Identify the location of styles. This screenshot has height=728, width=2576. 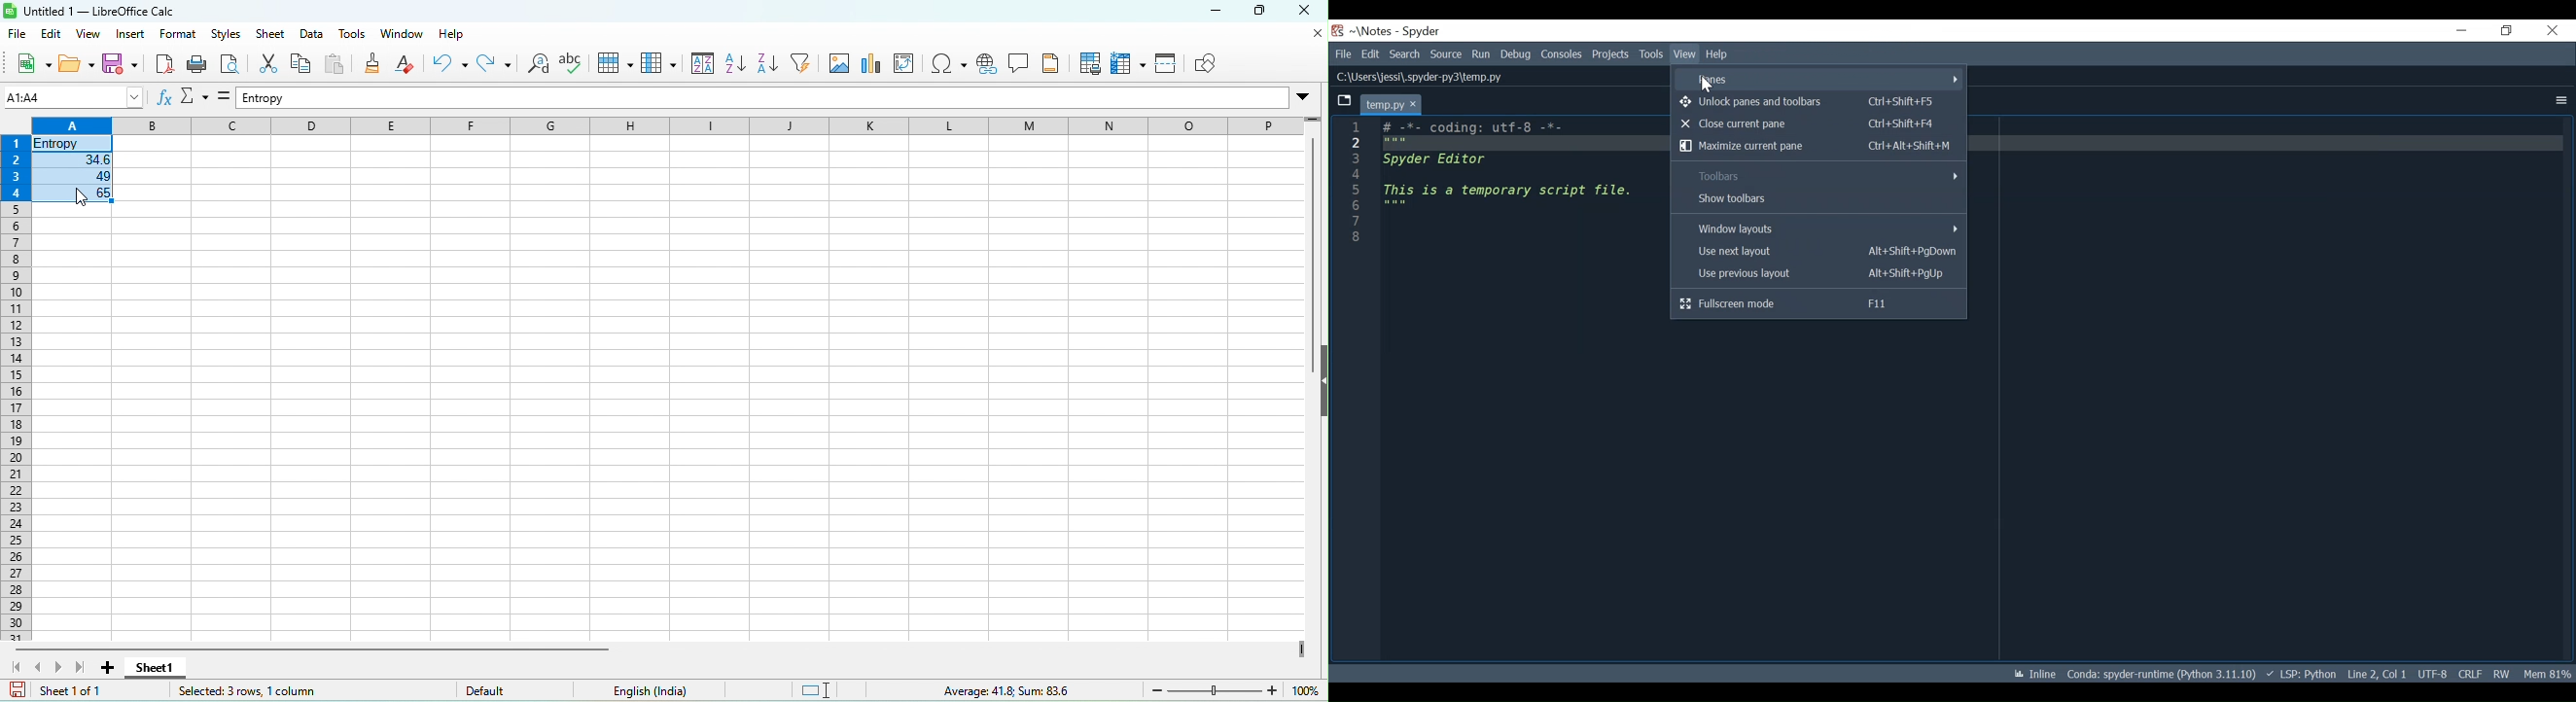
(229, 35).